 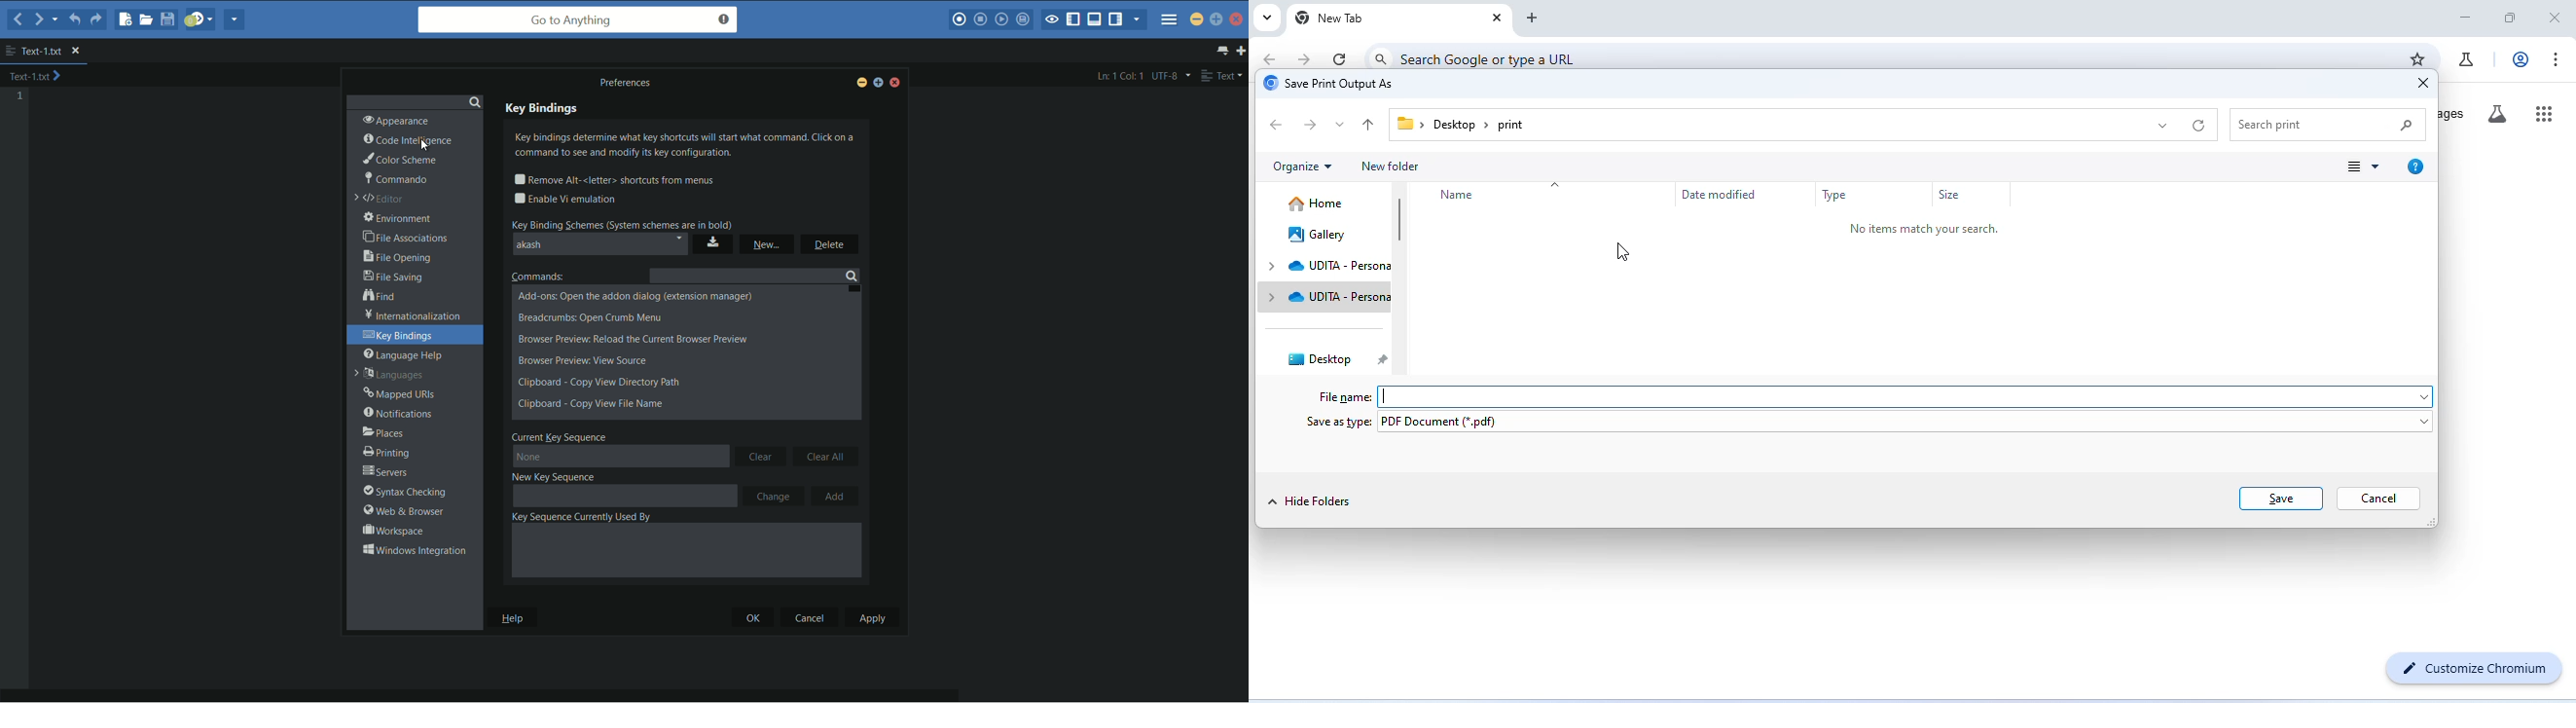 I want to click on gallery, so click(x=1320, y=234).